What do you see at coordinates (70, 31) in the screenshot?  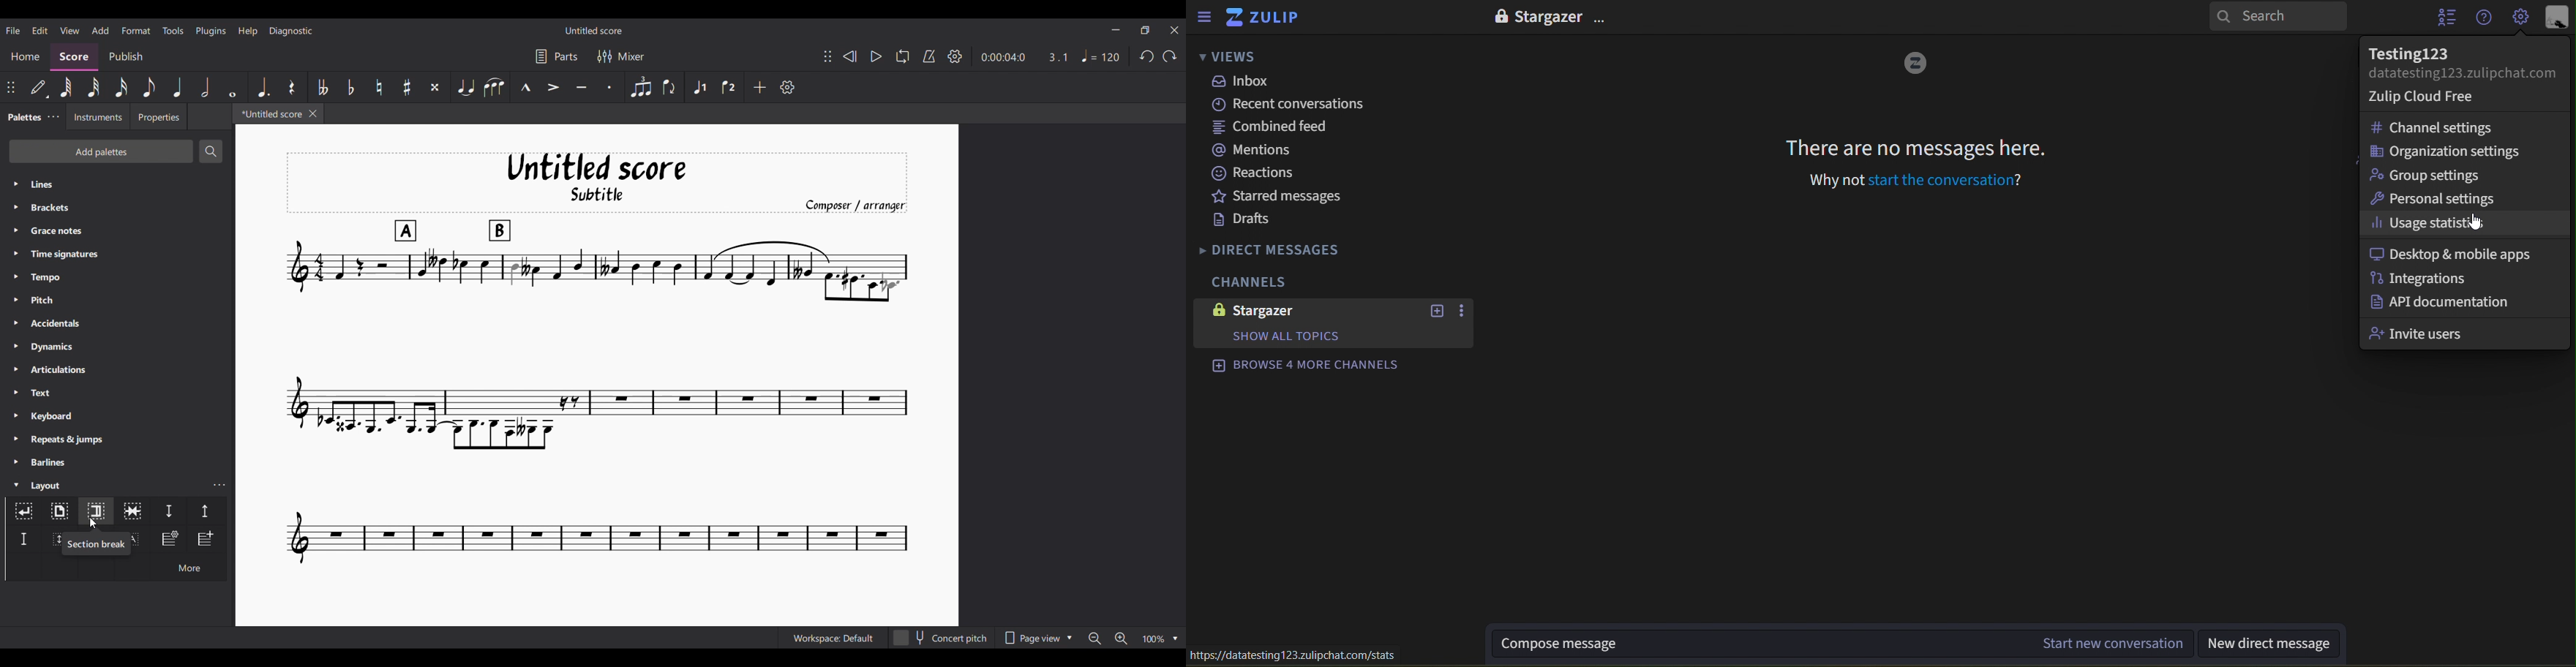 I see `View menu` at bounding box center [70, 31].